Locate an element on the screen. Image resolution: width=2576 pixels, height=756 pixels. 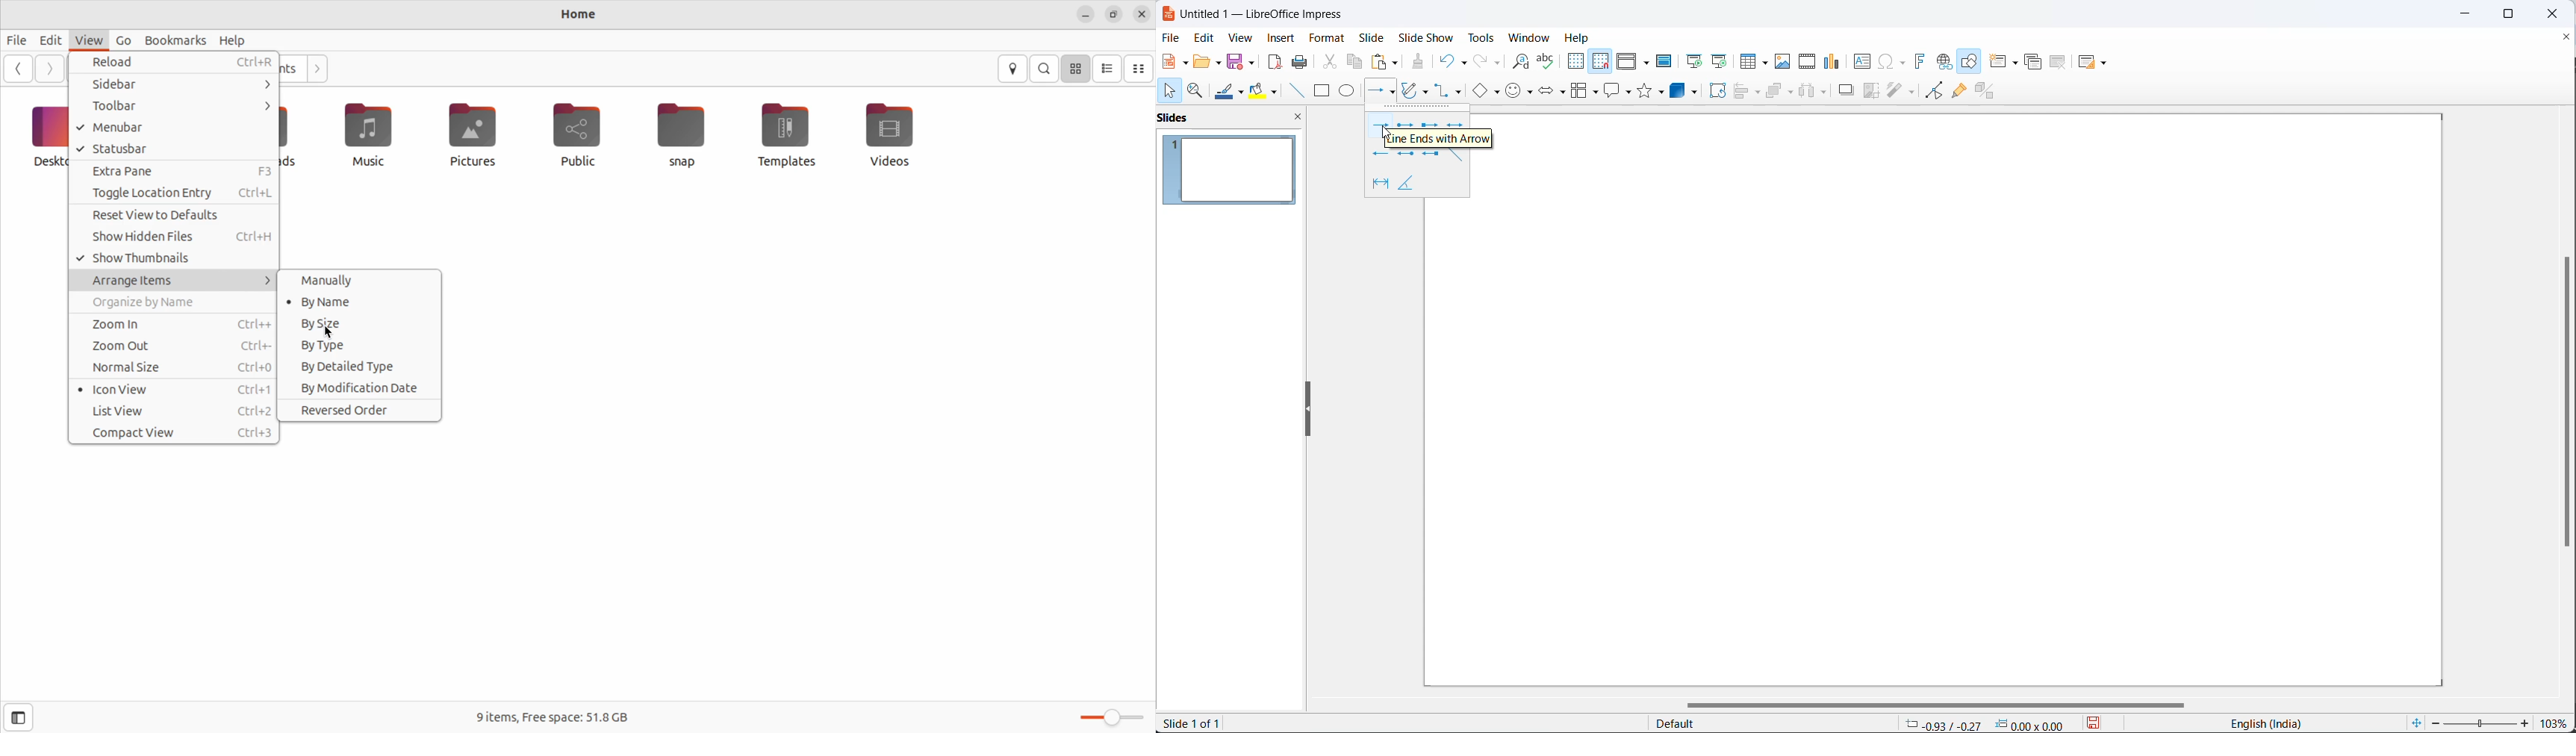
insert special characters is located at coordinates (1891, 60).